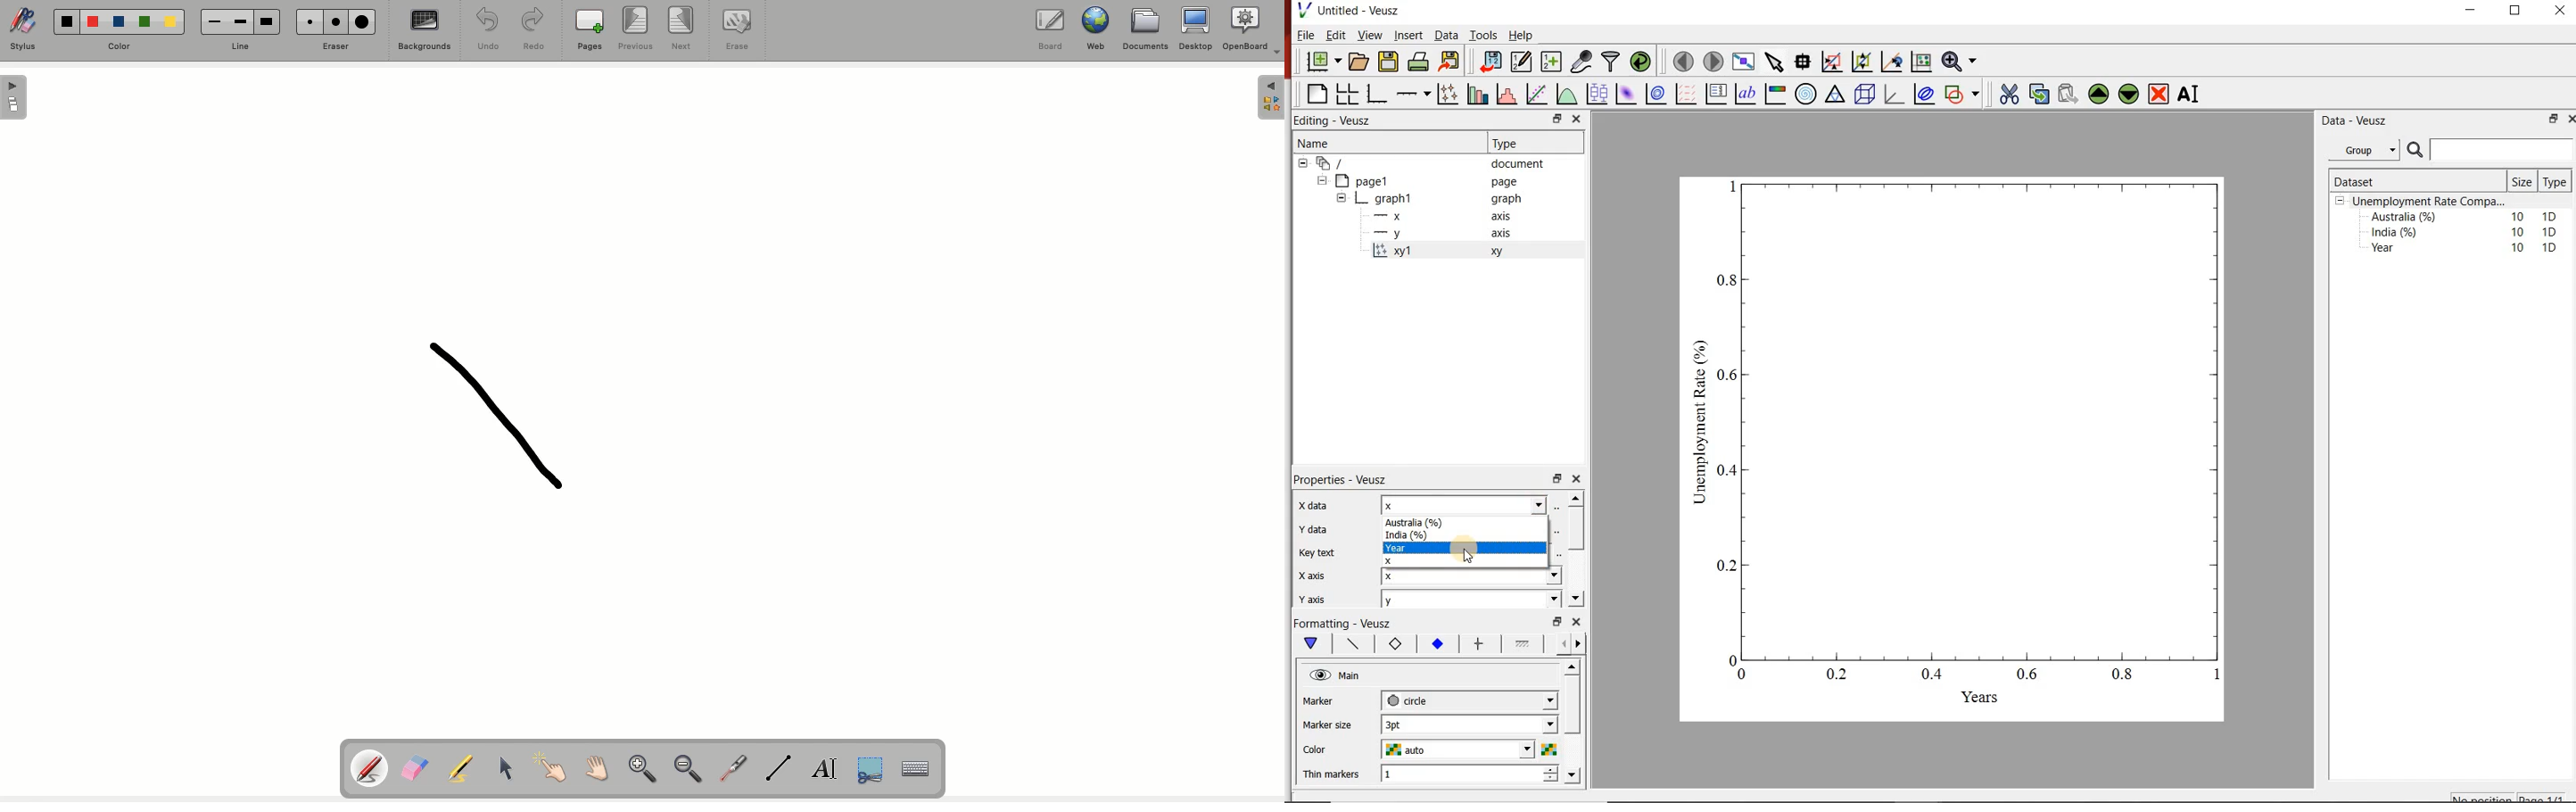  Describe the element at coordinates (1576, 498) in the screenshot. I see `move up` at that location.